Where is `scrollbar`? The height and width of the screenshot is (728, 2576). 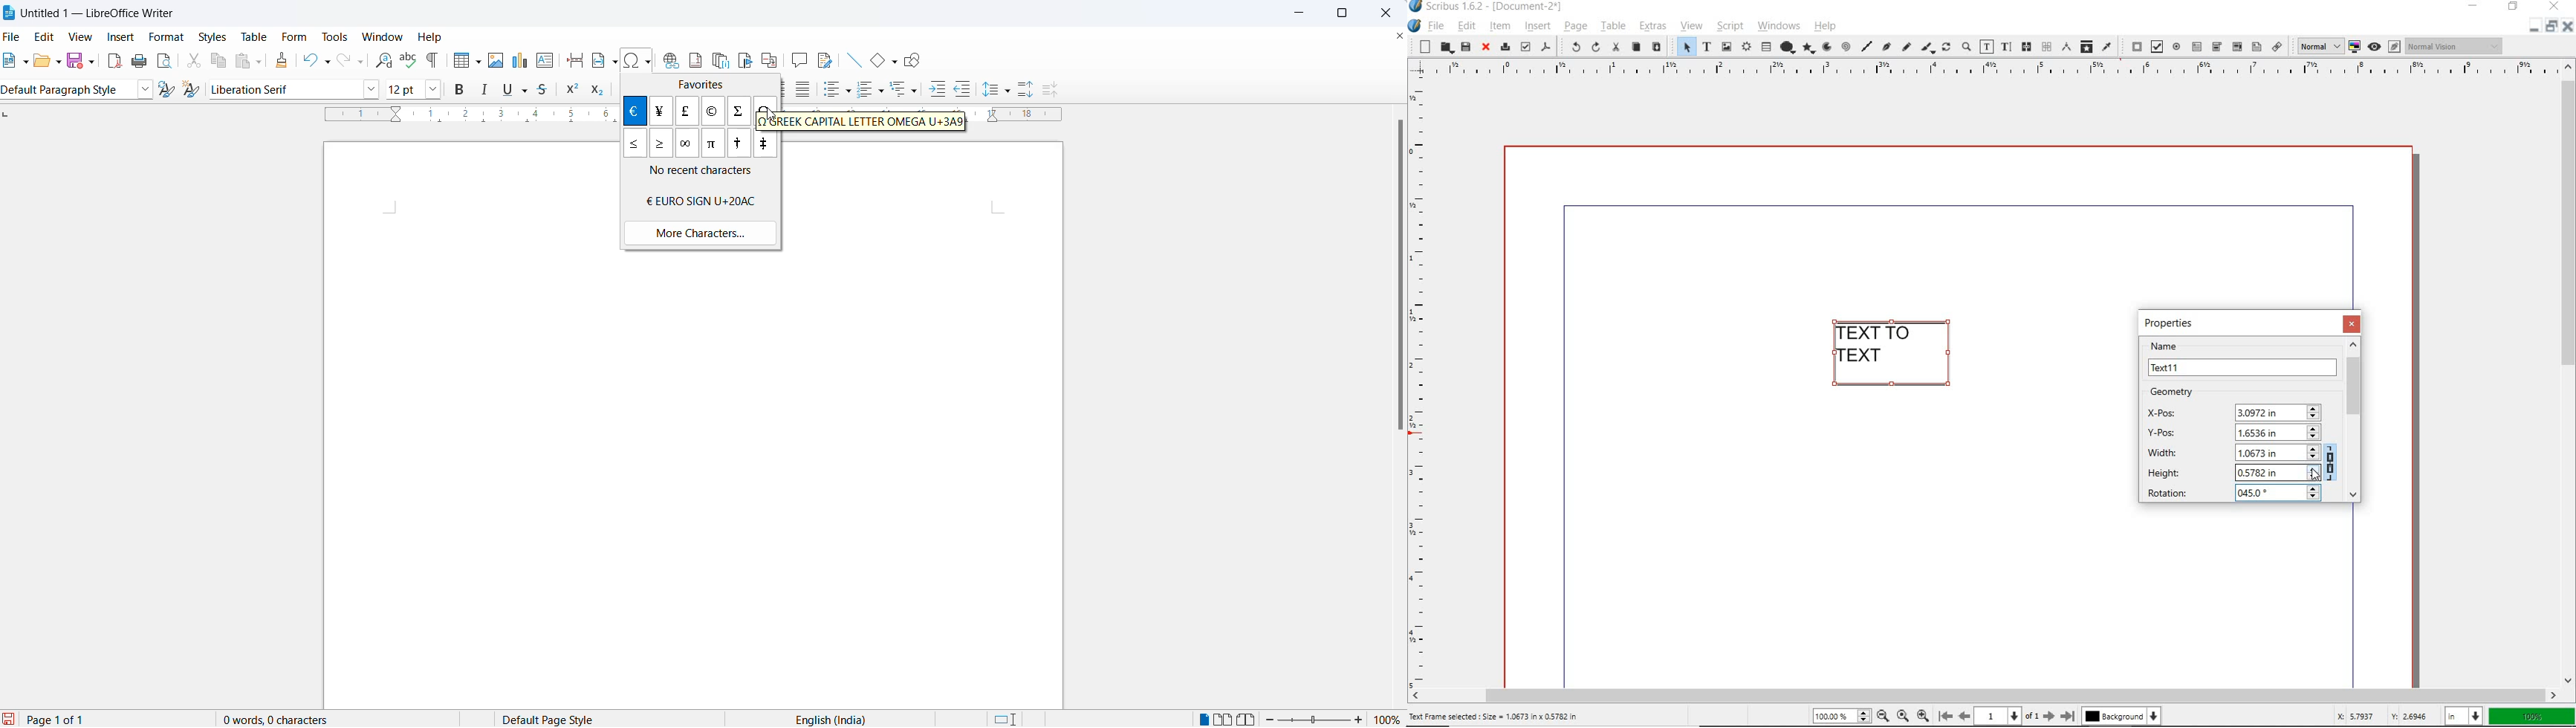 scrollbar is located at coordinates (2570, 373).